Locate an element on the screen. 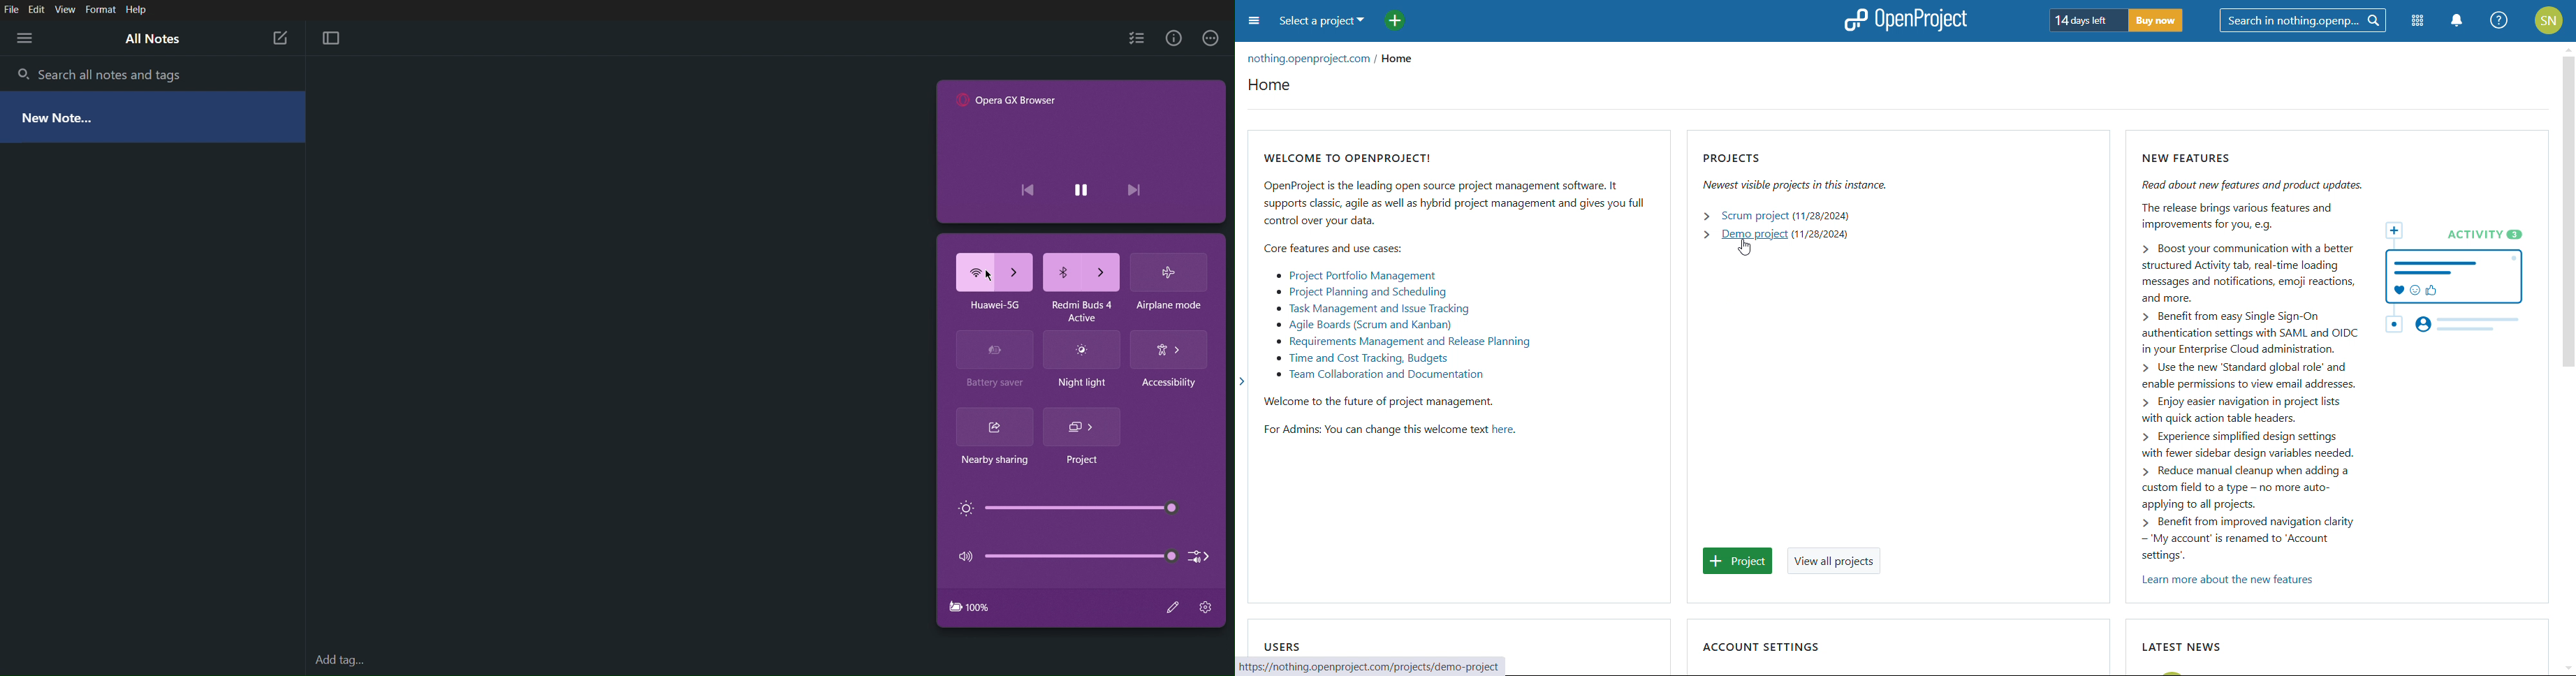 The height and width of the screenshot is (700, 2576). Audio is located at coordinates (1084, 553).